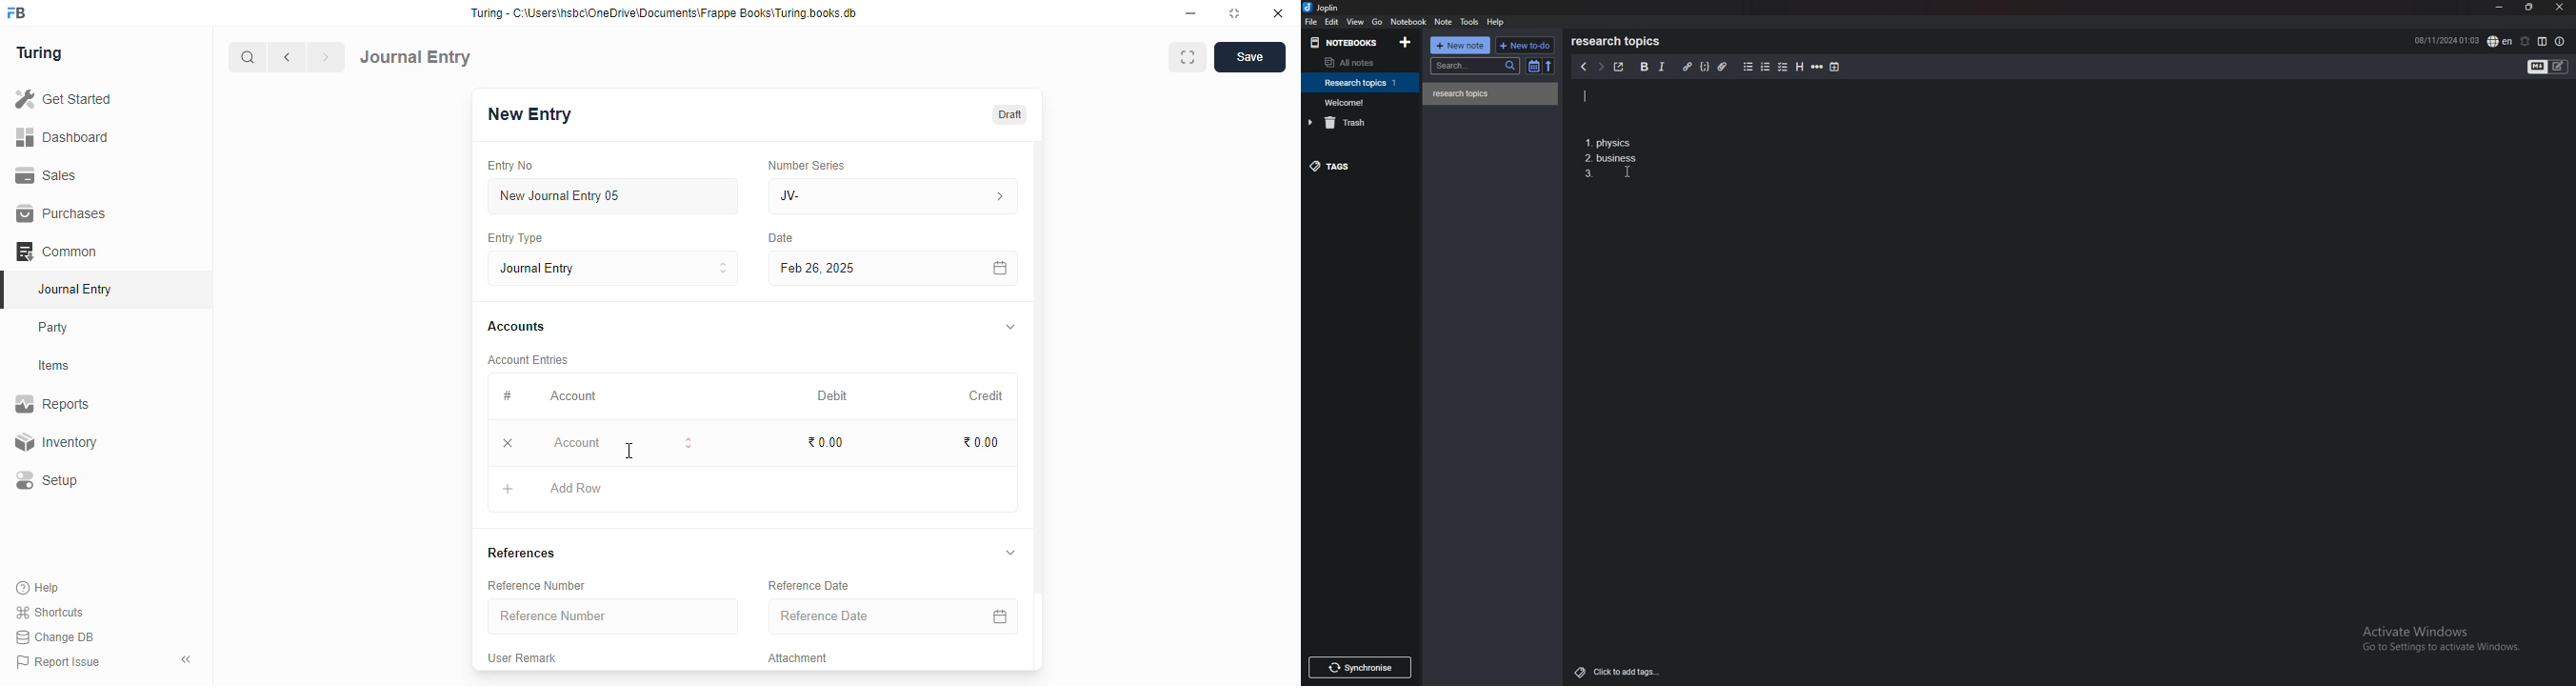 This screenshot has width=2576, height=700. What do you see at coordinates (1008, 114) in the screenshot?
I see `draft` at bounding box center [1008, 114].